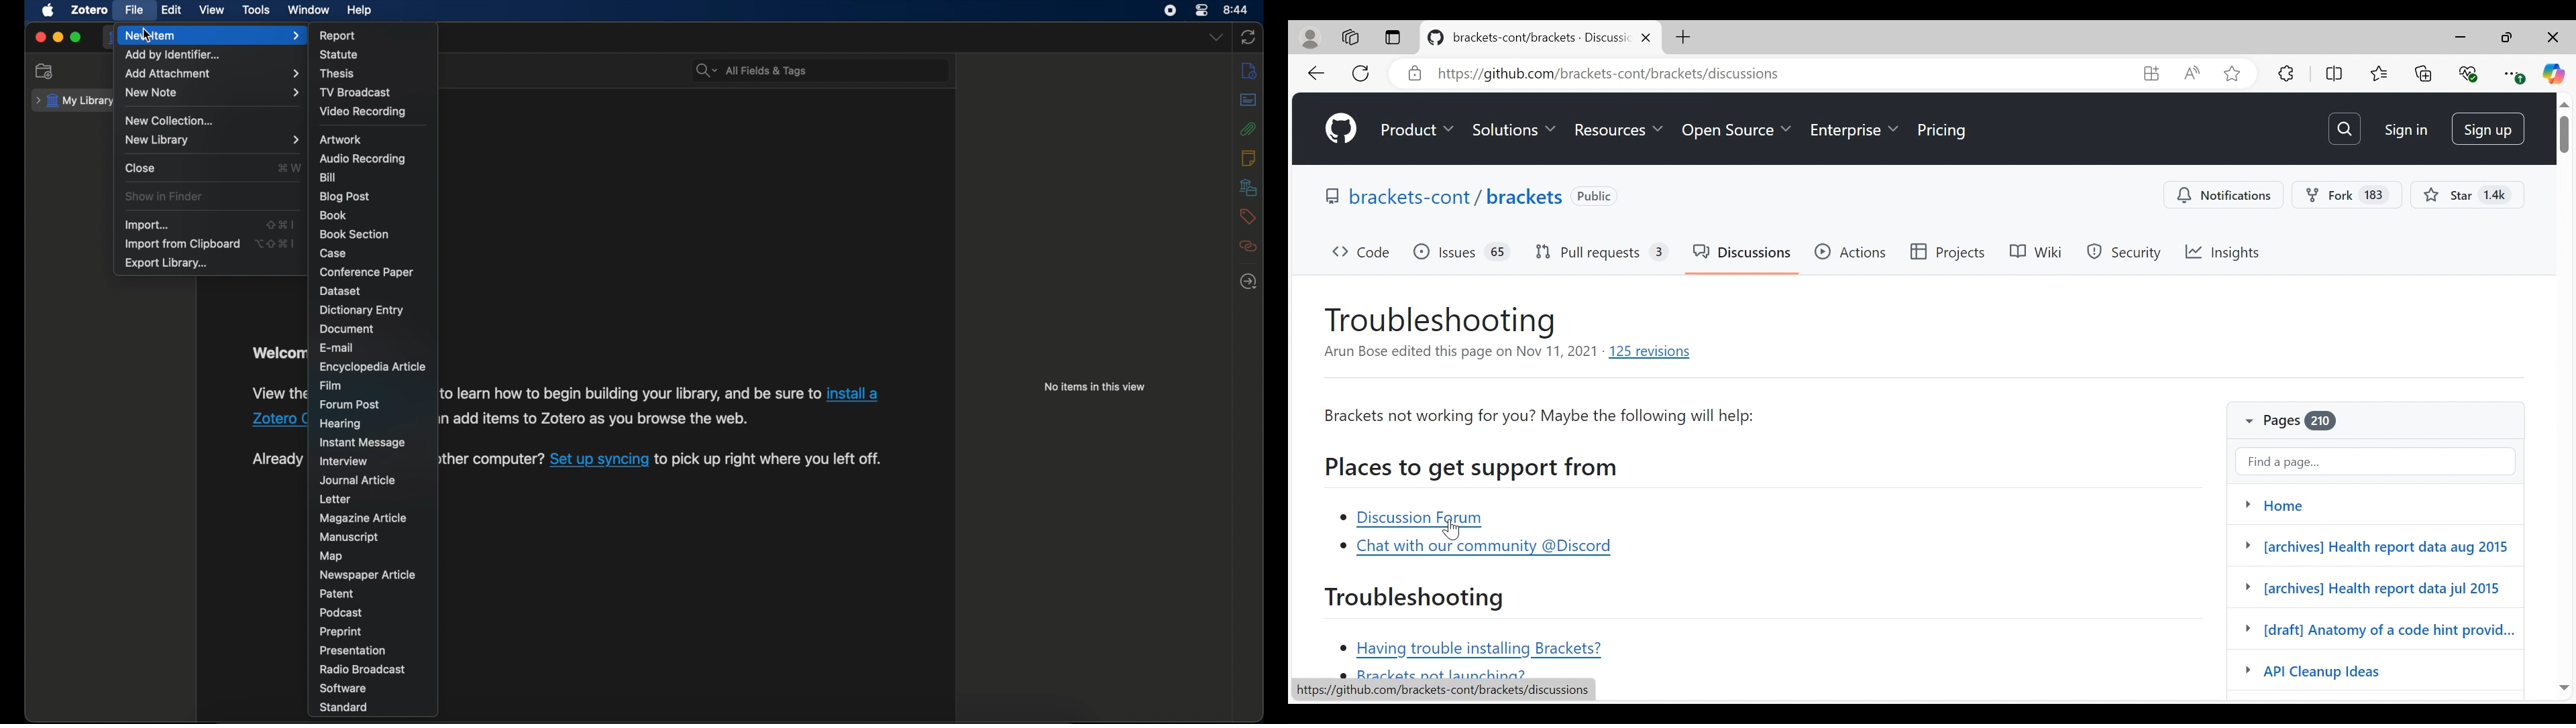  I want to click on Number of pages, so click(2312, 422).